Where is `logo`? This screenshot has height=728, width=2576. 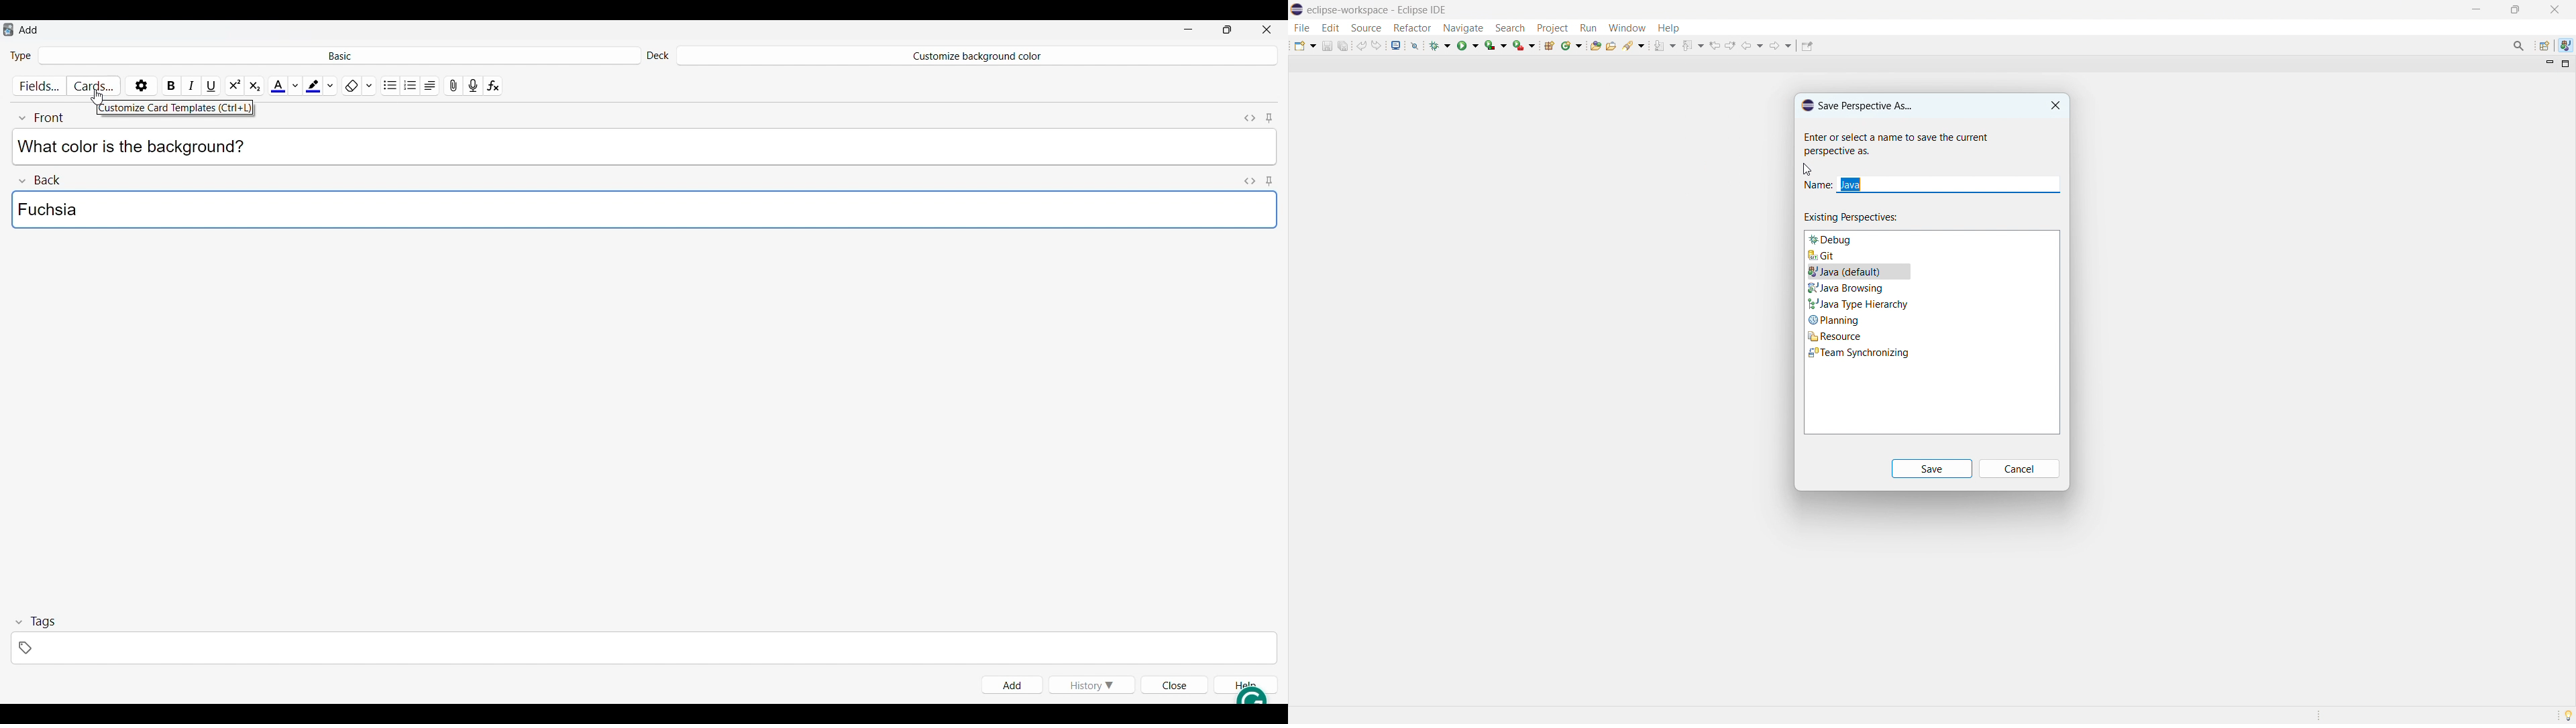 logo is located at coordinates (1297, 9).